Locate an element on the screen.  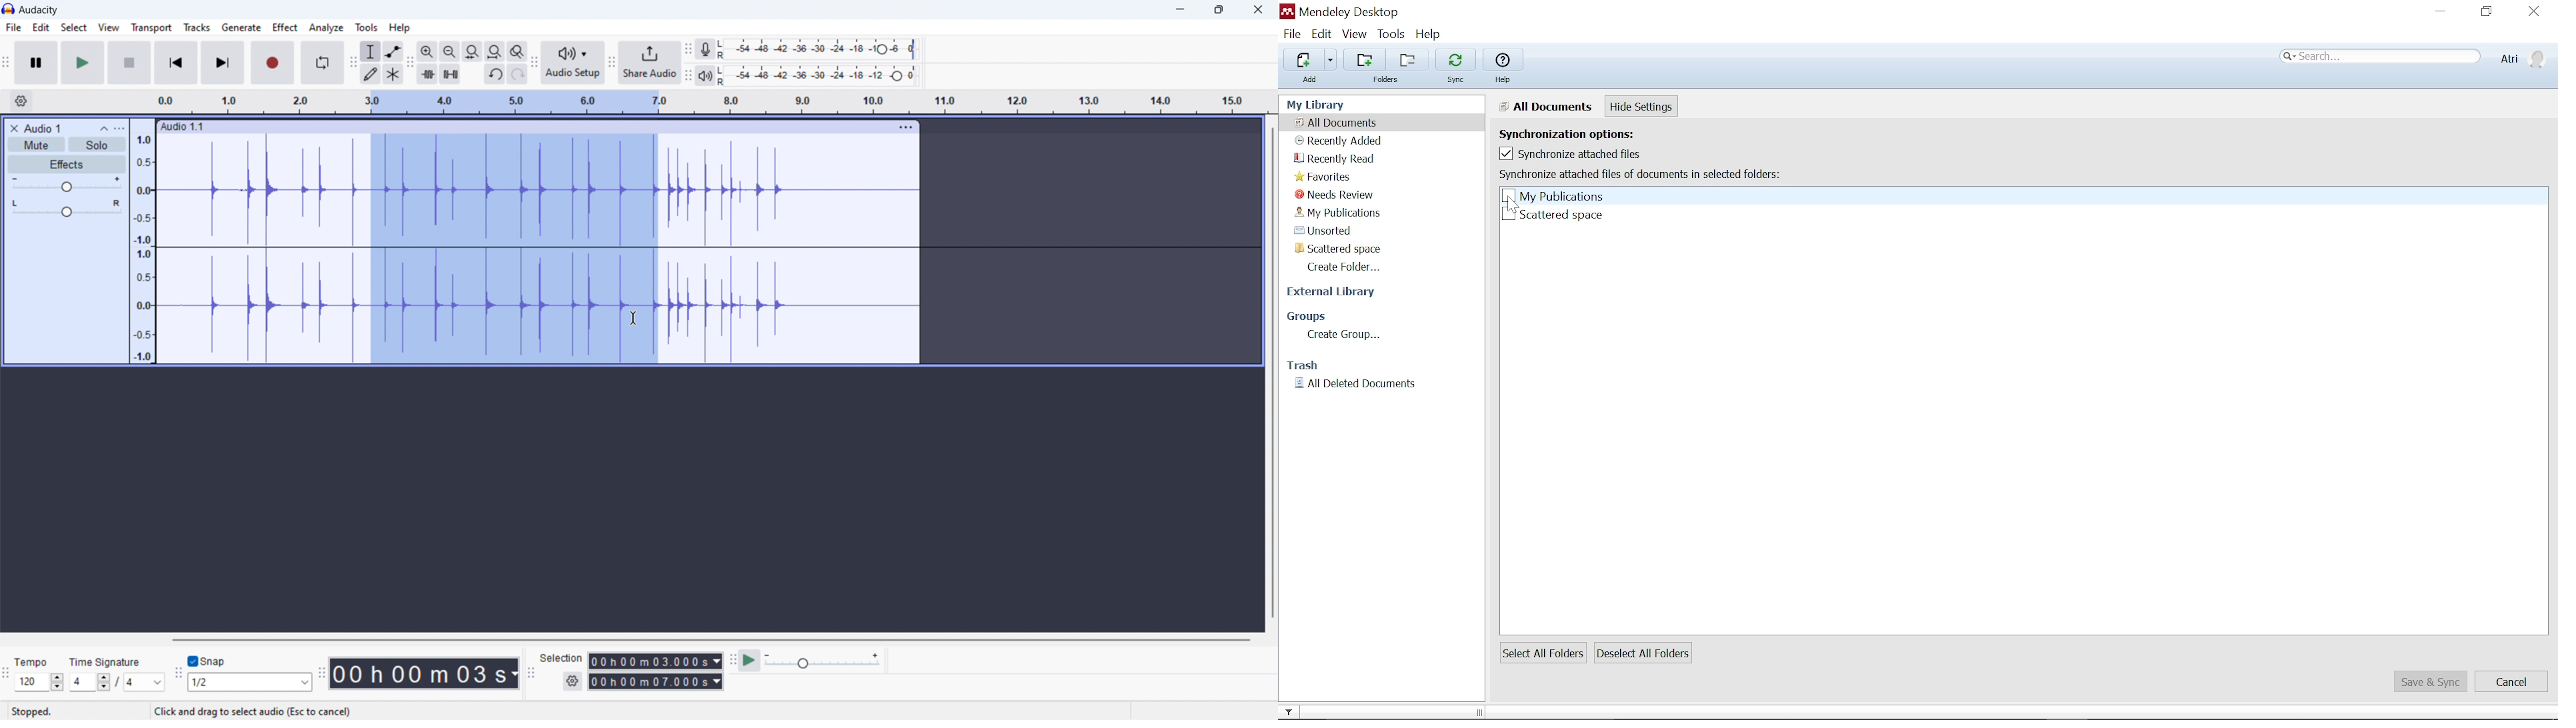
toggle zoom is located at coordinates (518, 51).